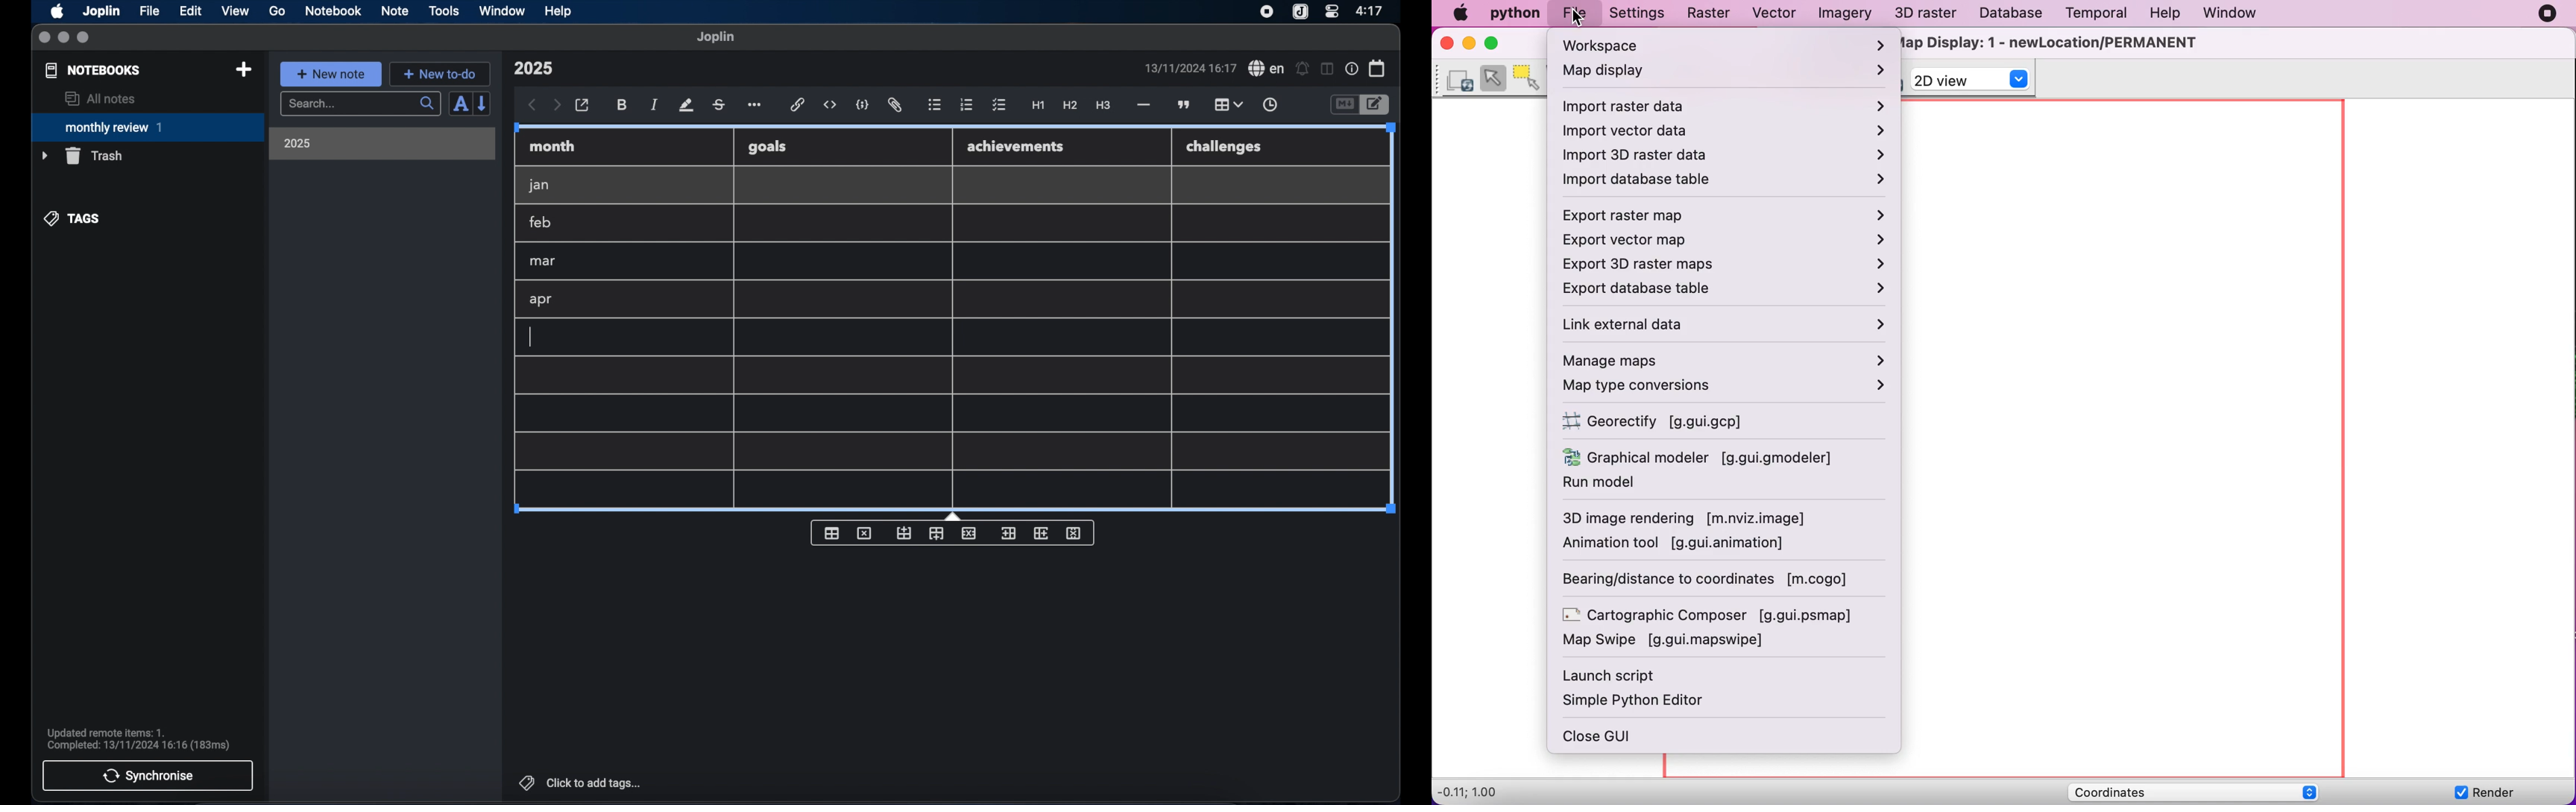  I want to click on Joplin, so click(103, 12).